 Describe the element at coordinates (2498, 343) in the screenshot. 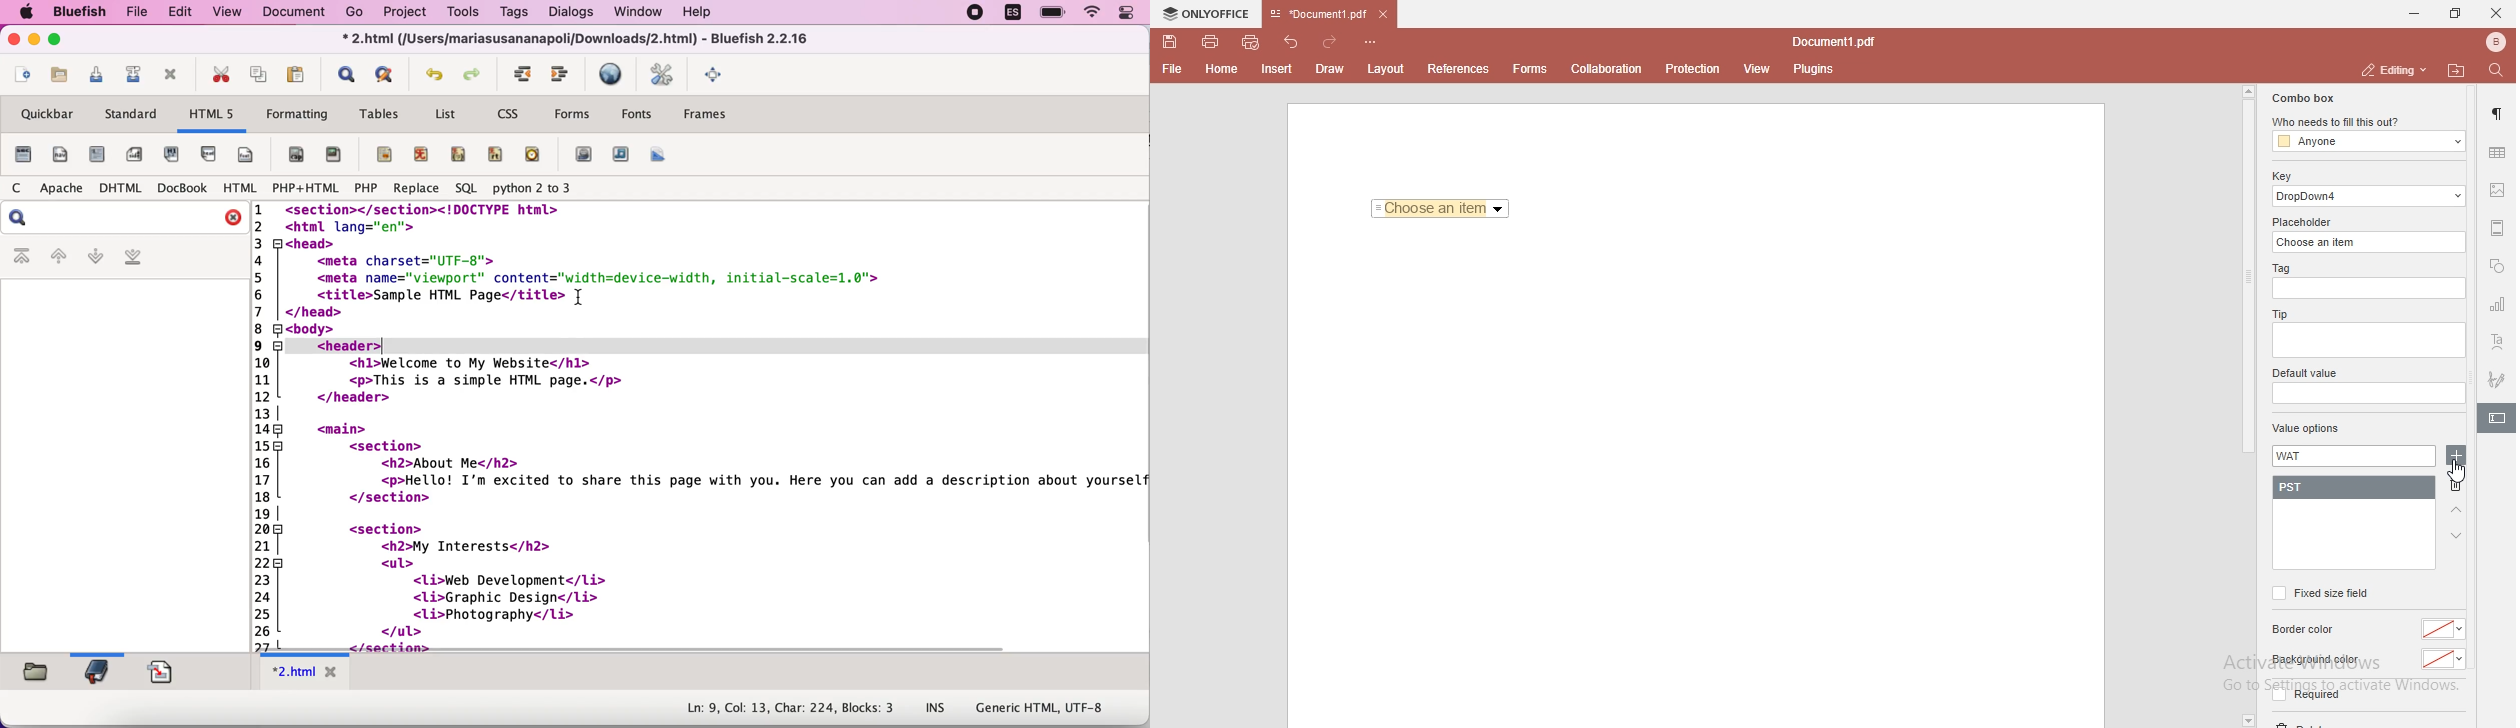

I see `text` at that location.